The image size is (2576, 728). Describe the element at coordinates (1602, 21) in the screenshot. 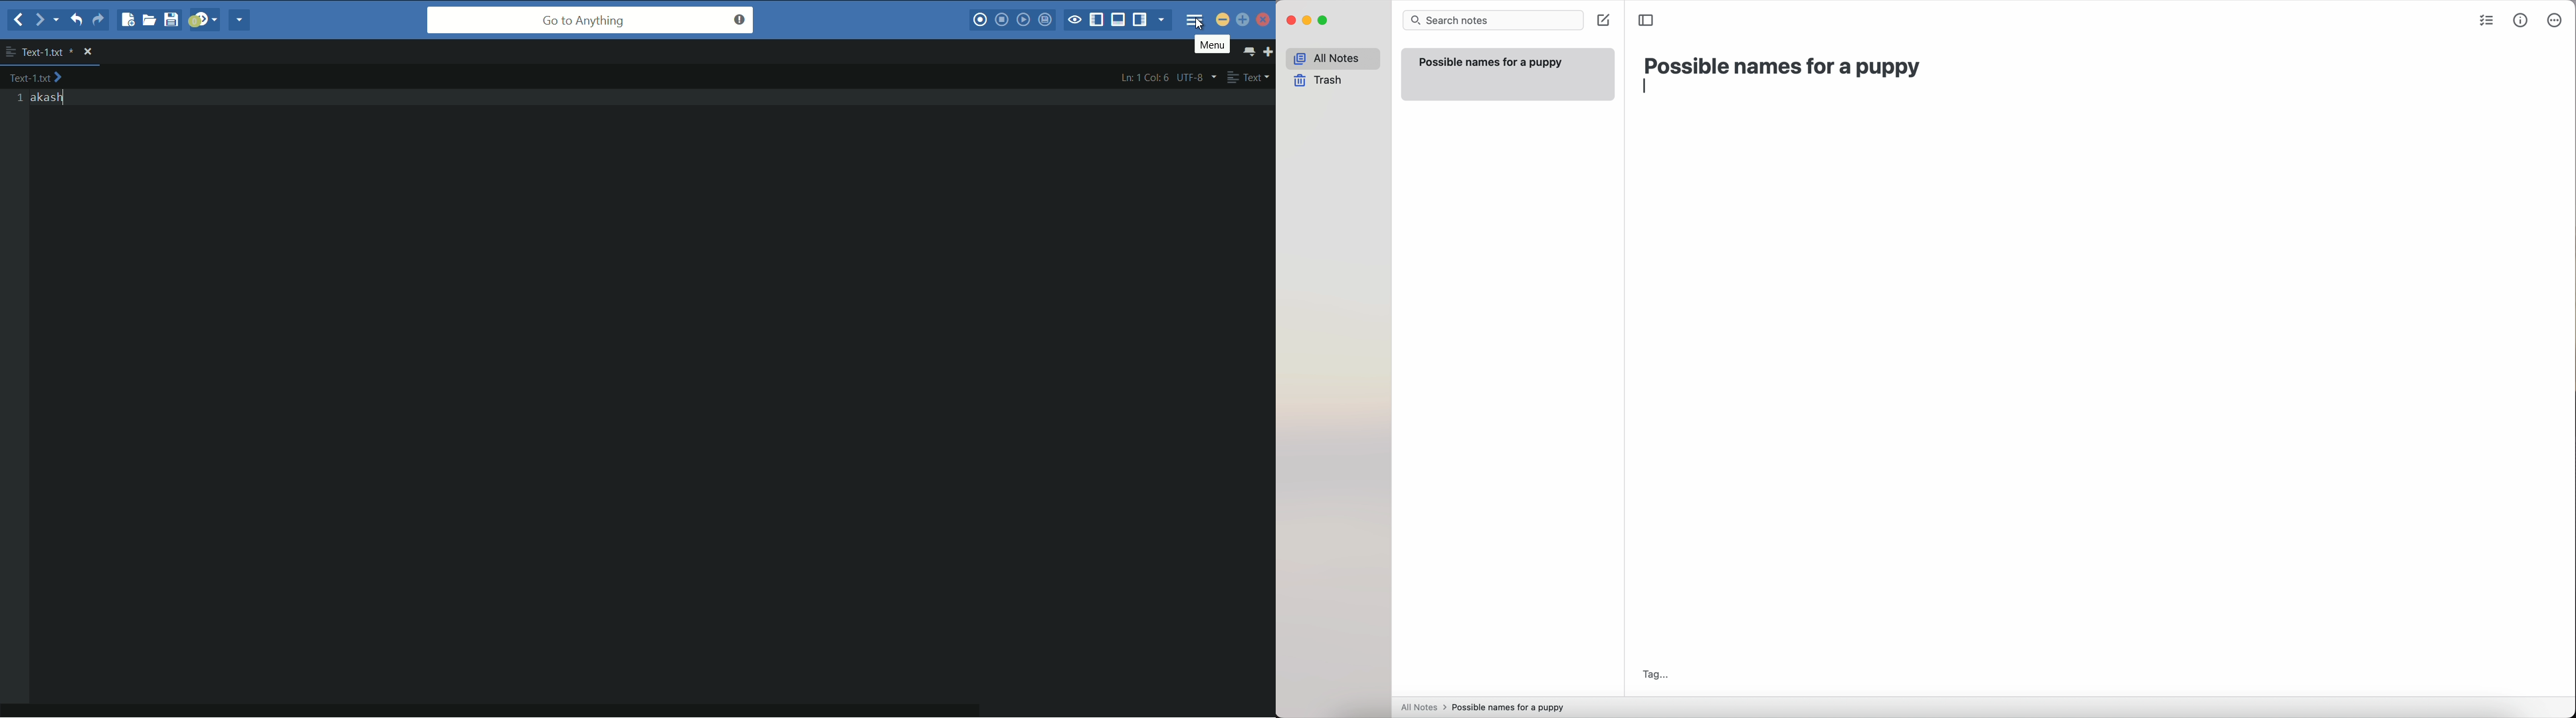

I see `create note` at that location.